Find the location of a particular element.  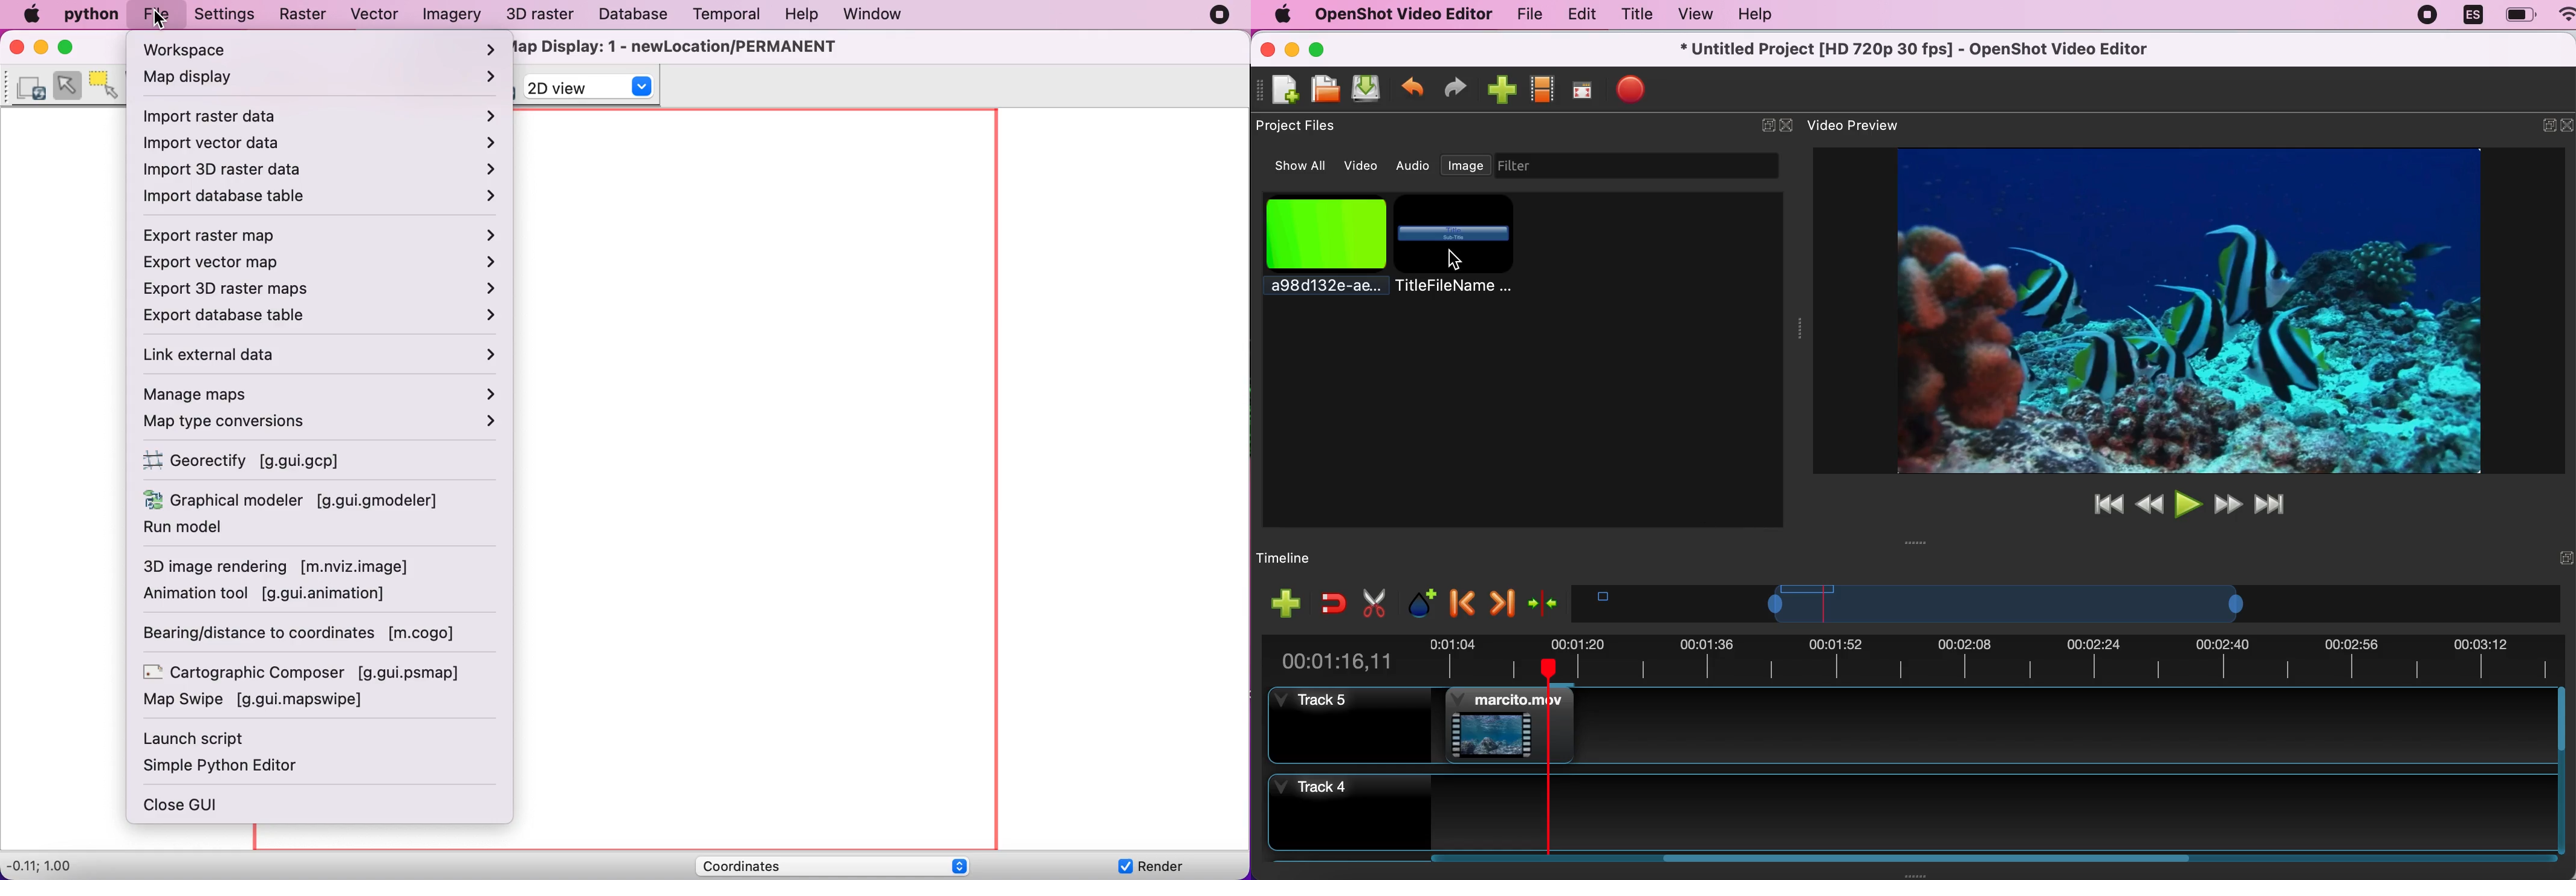

audio is located at coordinates (1414, 166).